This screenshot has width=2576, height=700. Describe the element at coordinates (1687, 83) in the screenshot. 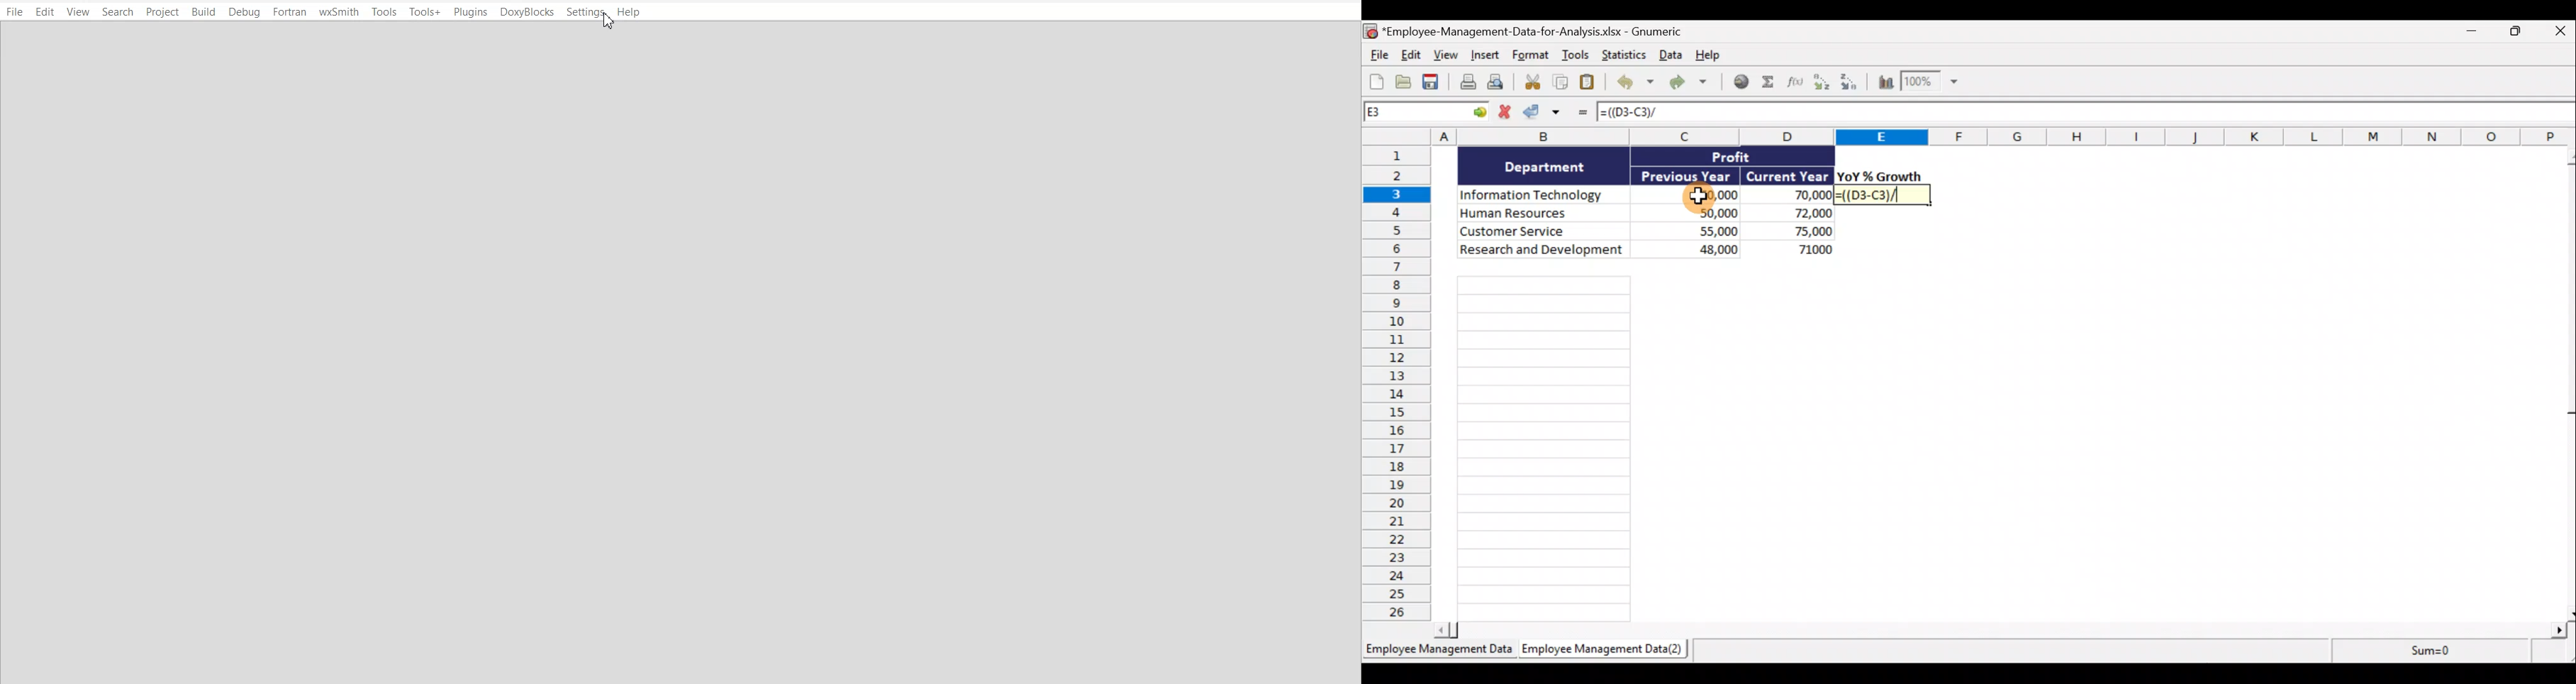

I see `Redo undone action` at that location.